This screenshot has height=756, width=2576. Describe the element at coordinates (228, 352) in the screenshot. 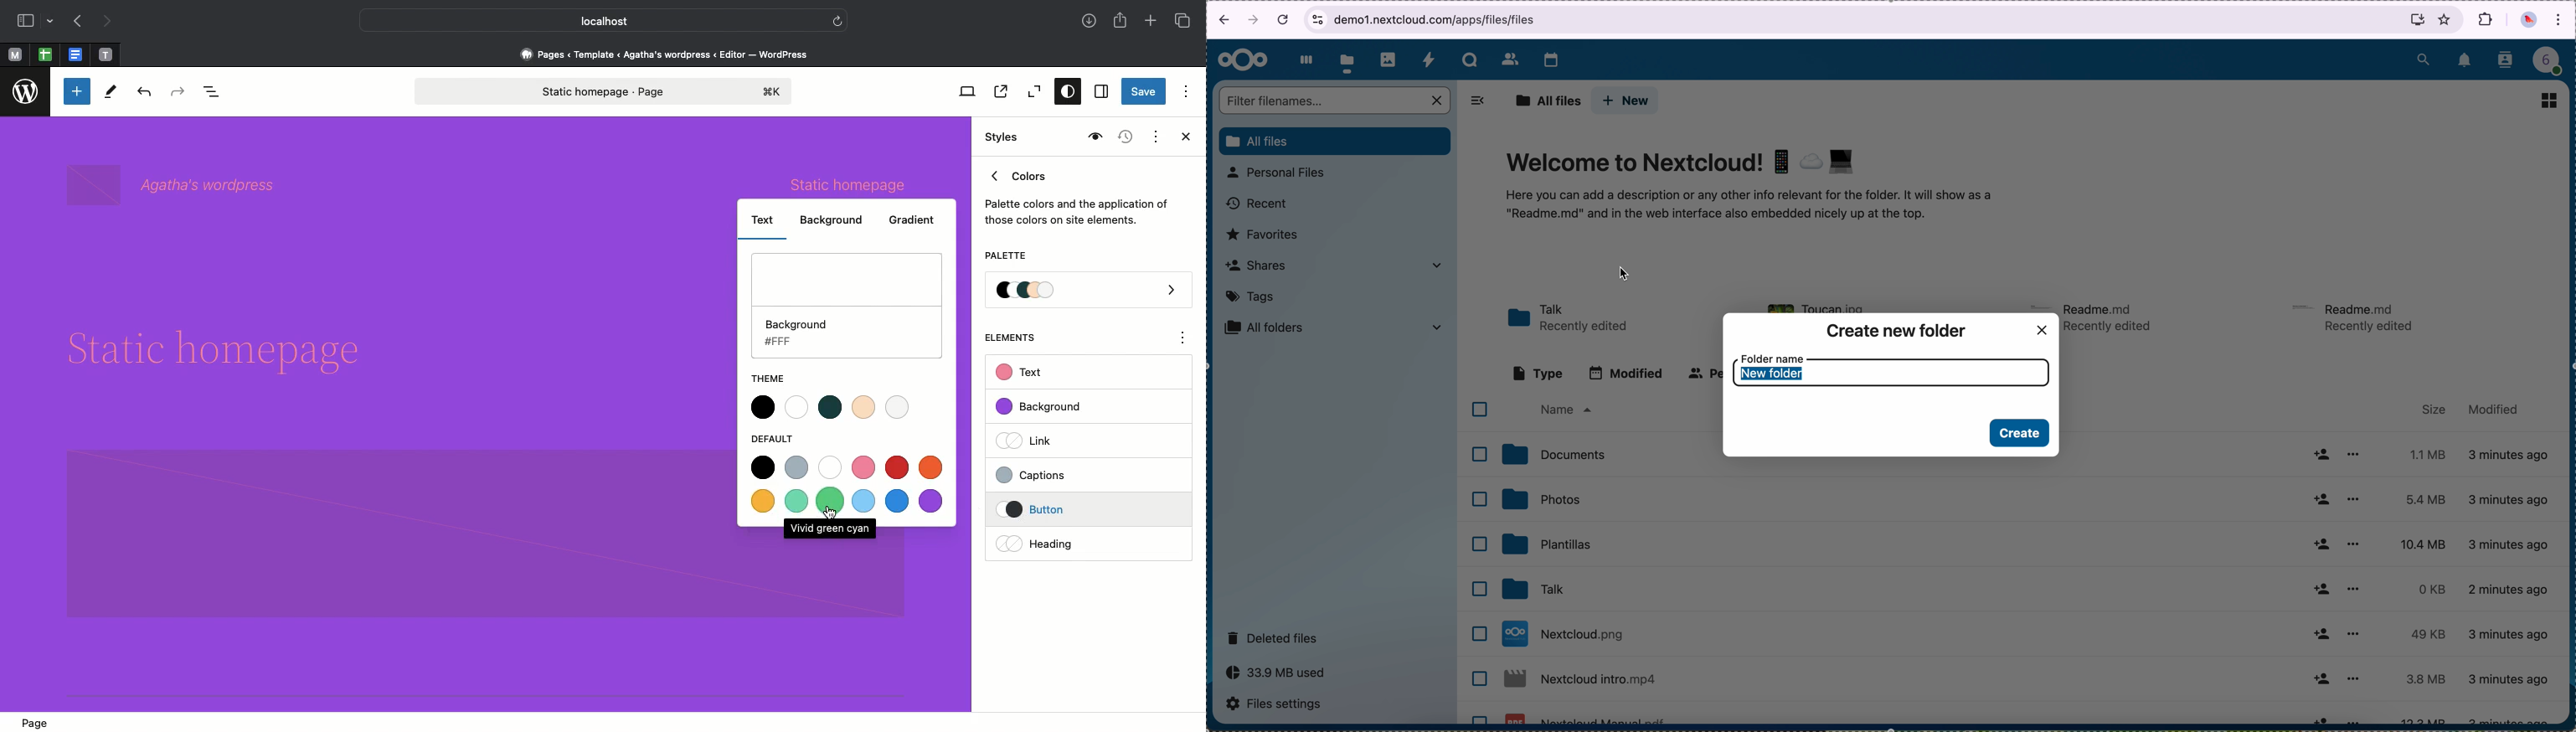

I see `Headline` at that location.